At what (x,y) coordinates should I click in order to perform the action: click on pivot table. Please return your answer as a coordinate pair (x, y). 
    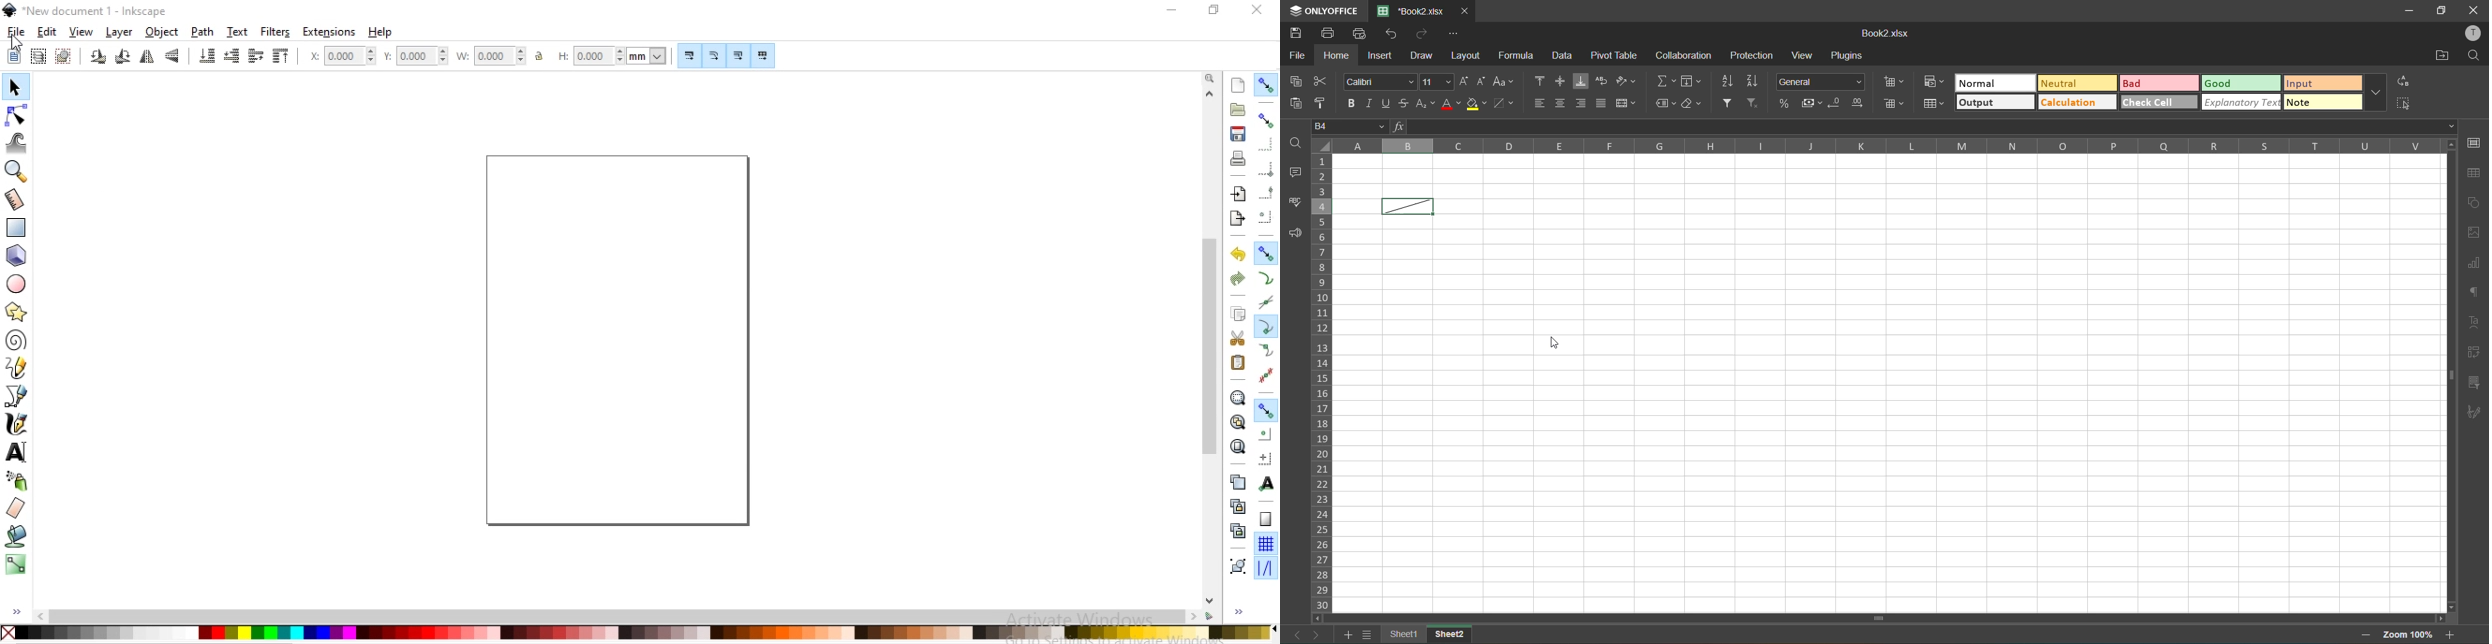
    Looking at the image, I should click on (2473, 352).